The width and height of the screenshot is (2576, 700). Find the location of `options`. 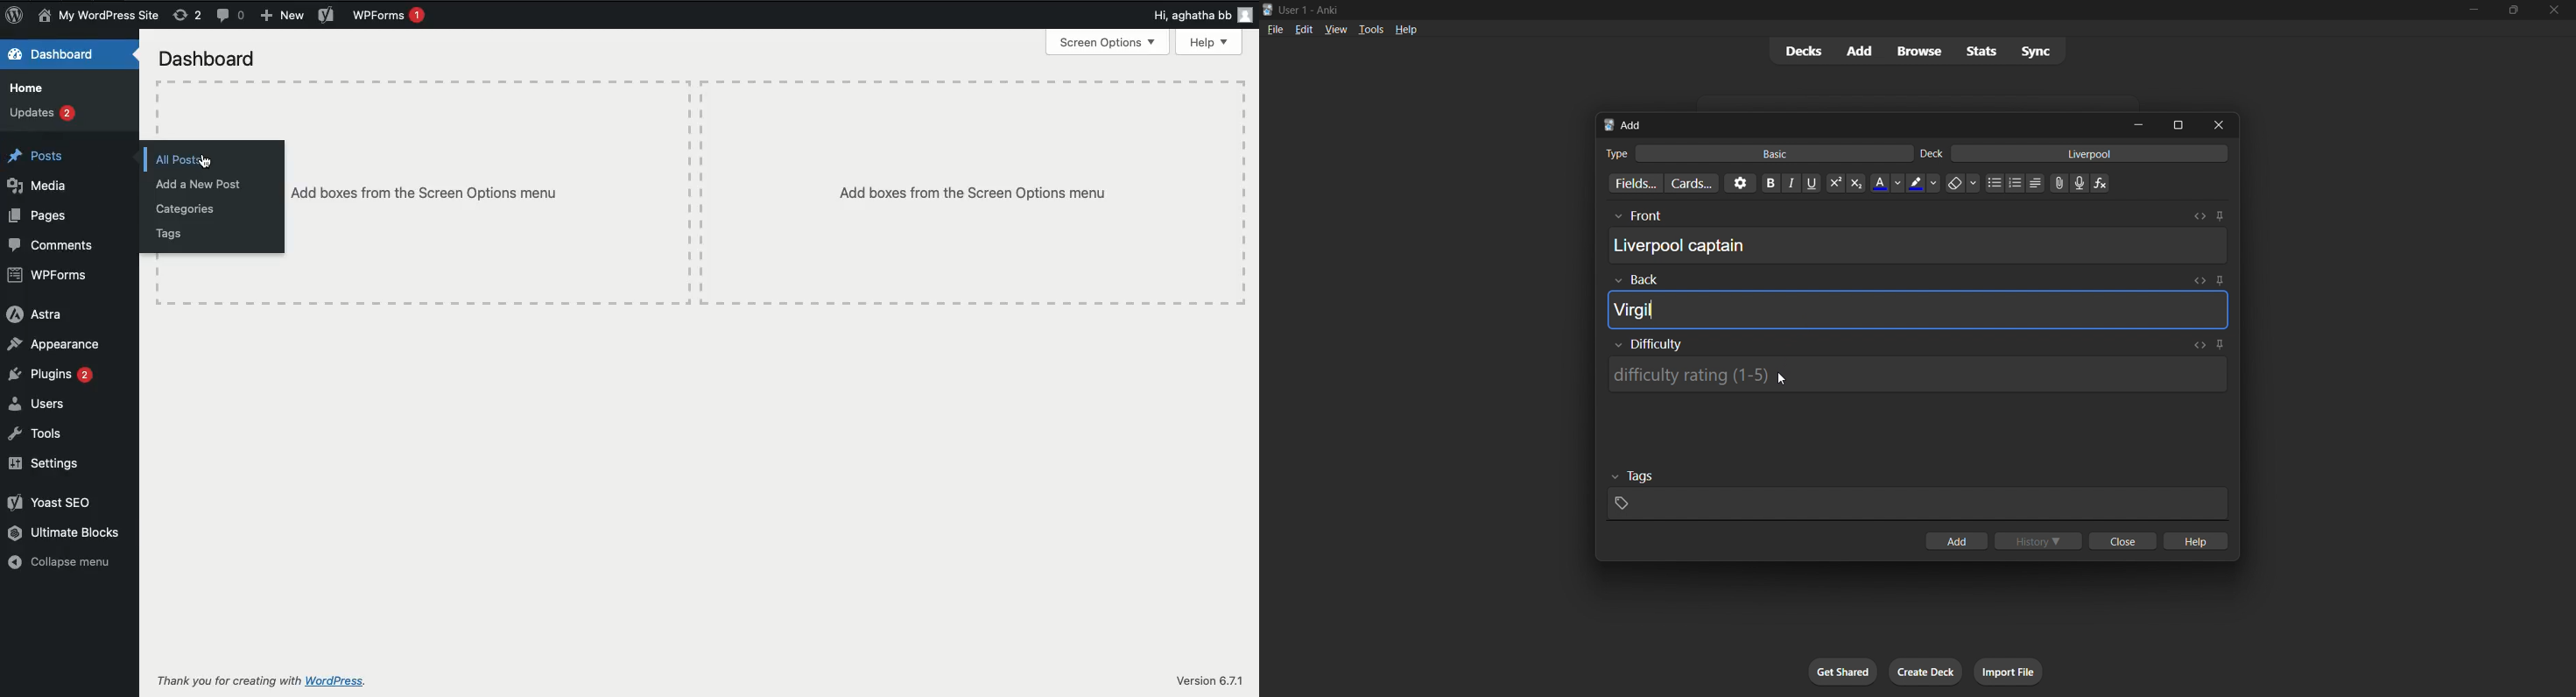

options is located at coordinates (1740, 183).